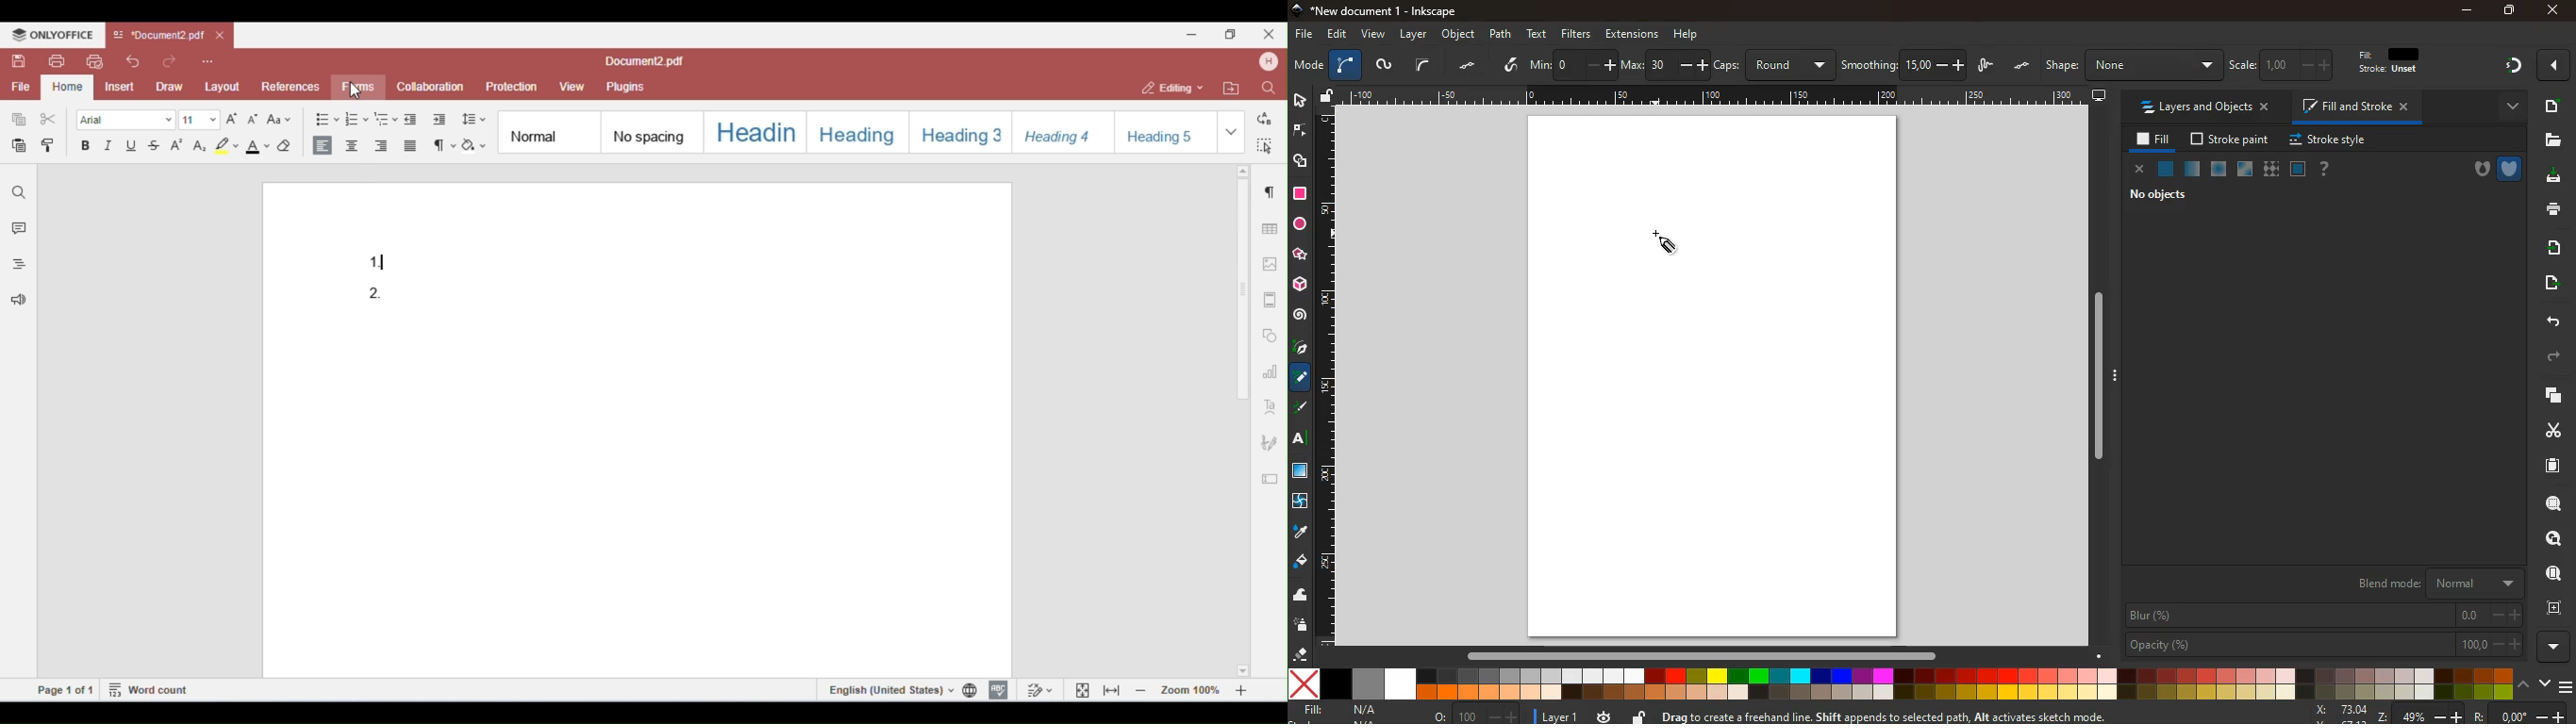  I want to click on window, so click(2246, 170).